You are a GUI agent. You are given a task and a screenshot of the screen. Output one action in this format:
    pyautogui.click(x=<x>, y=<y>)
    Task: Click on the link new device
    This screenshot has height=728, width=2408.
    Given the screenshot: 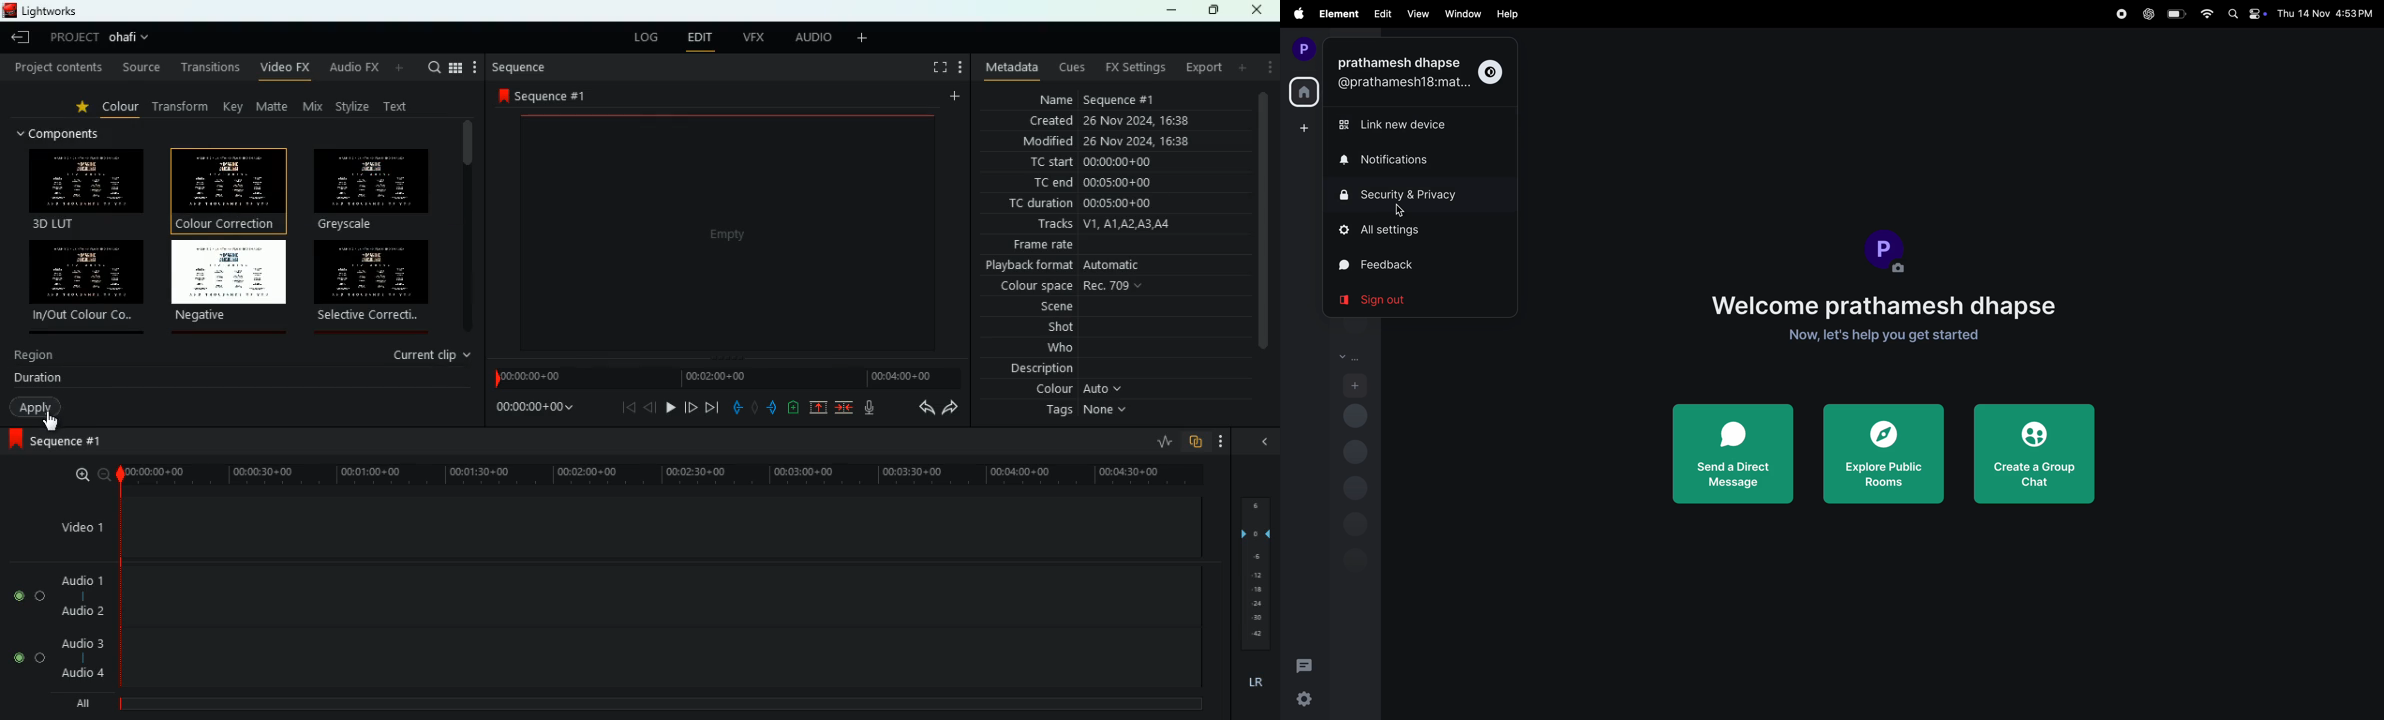 What is the action you would take?
    pyautogui.click(x=1397, y=128)
    